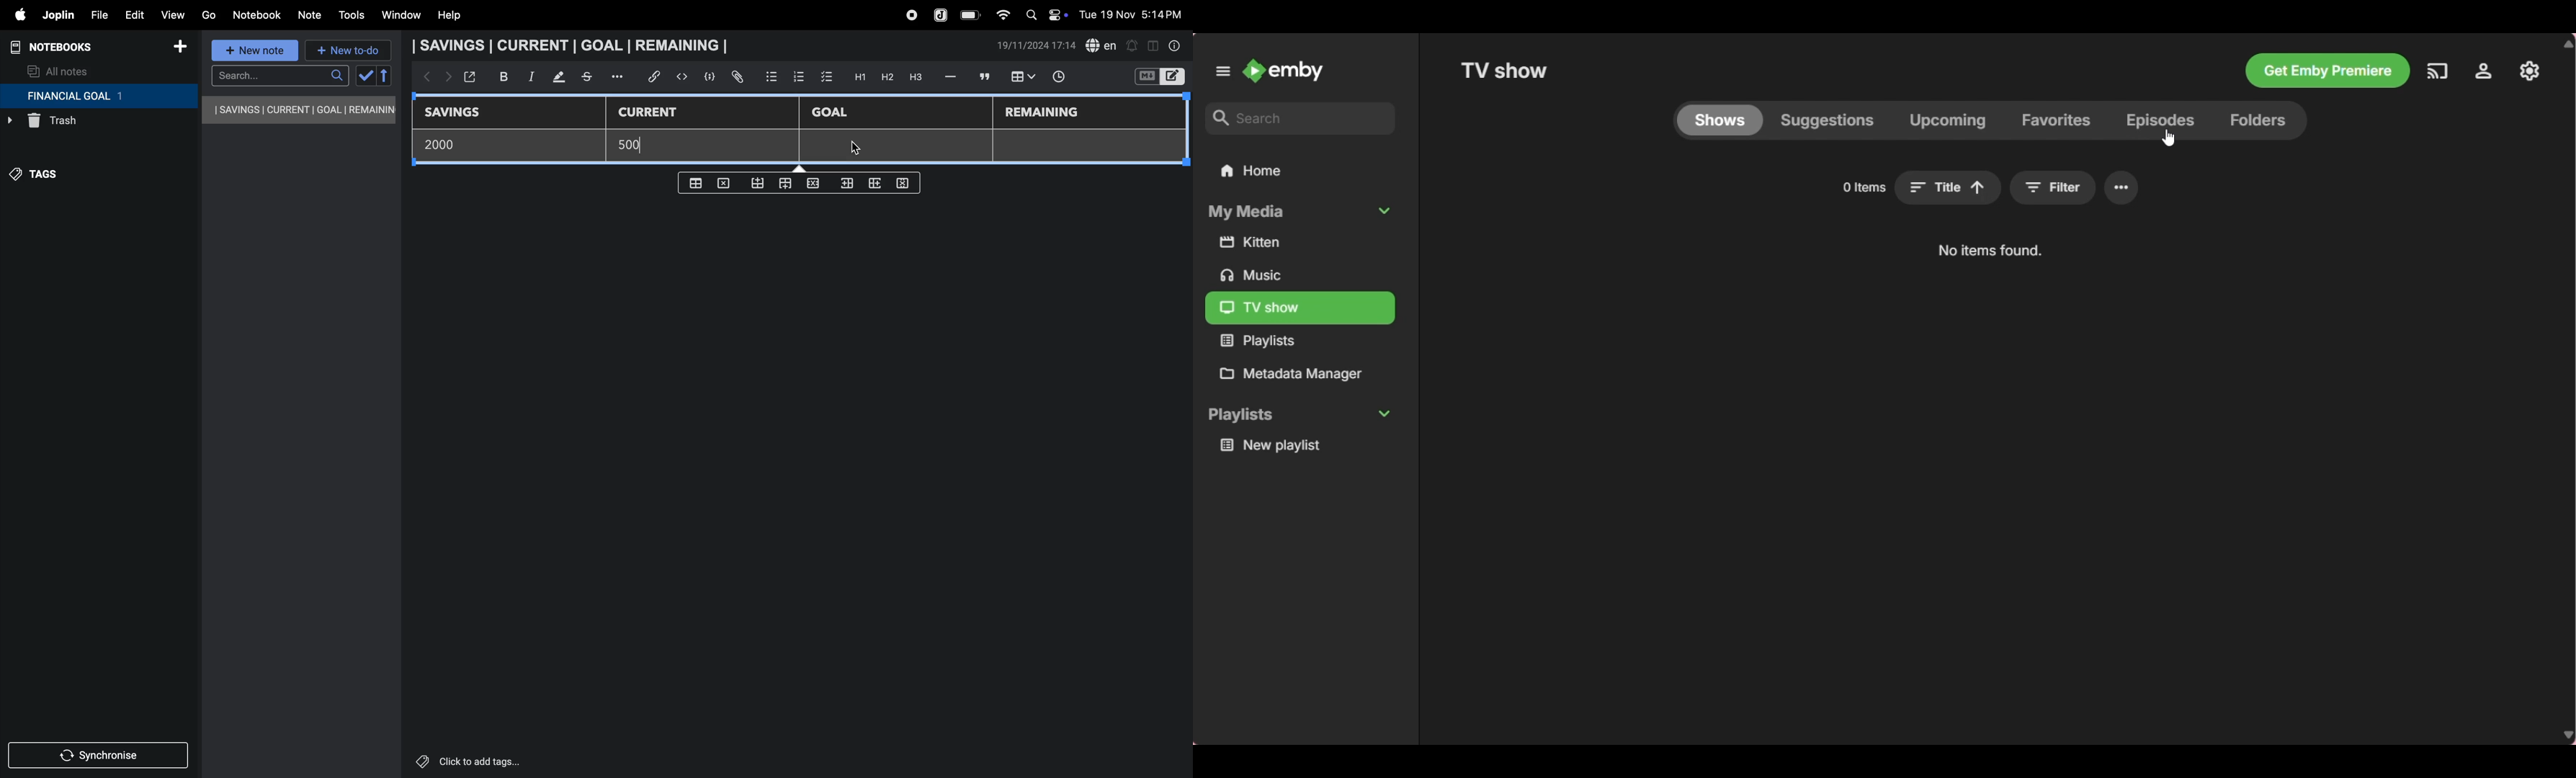  What do you see at coordinates (1283, 70) in the screenshot?
I see `Go to home` at bounding box center [1283, 70].